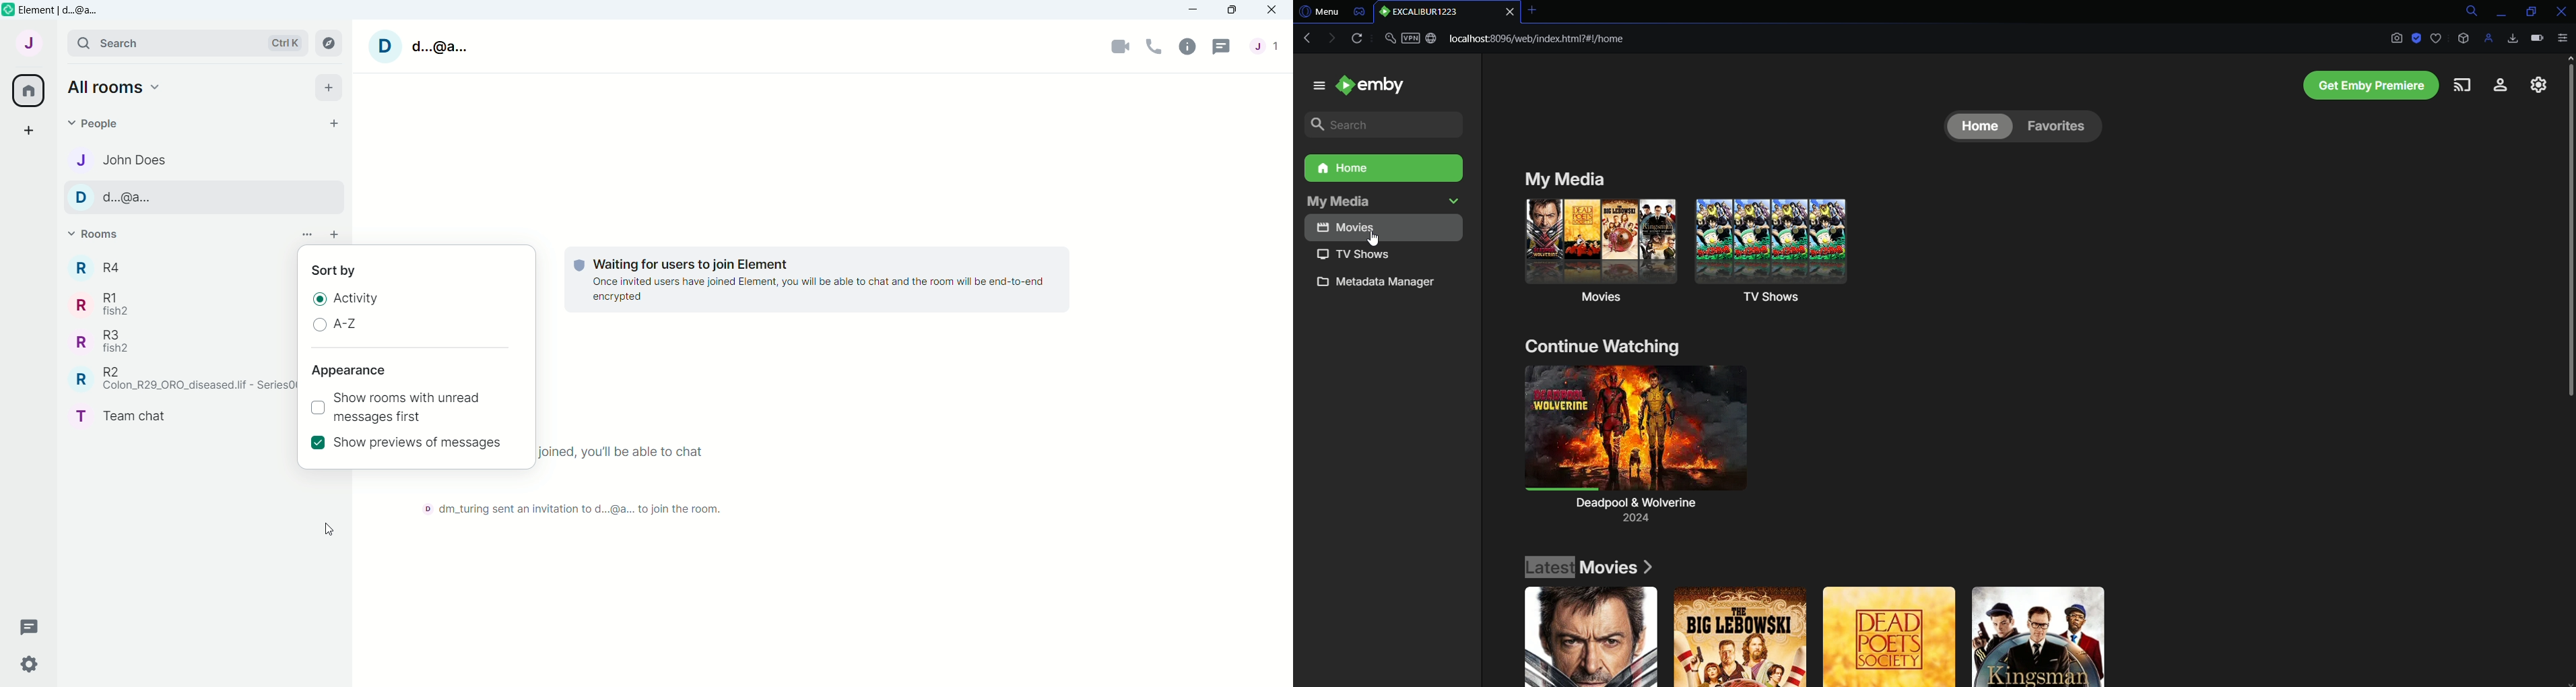 The height and width of the screenshot is (700, 2576). What do you see at coordinates (118, 88) in the screenshot?
I see `Home Options` at bounding box center [118, 88].